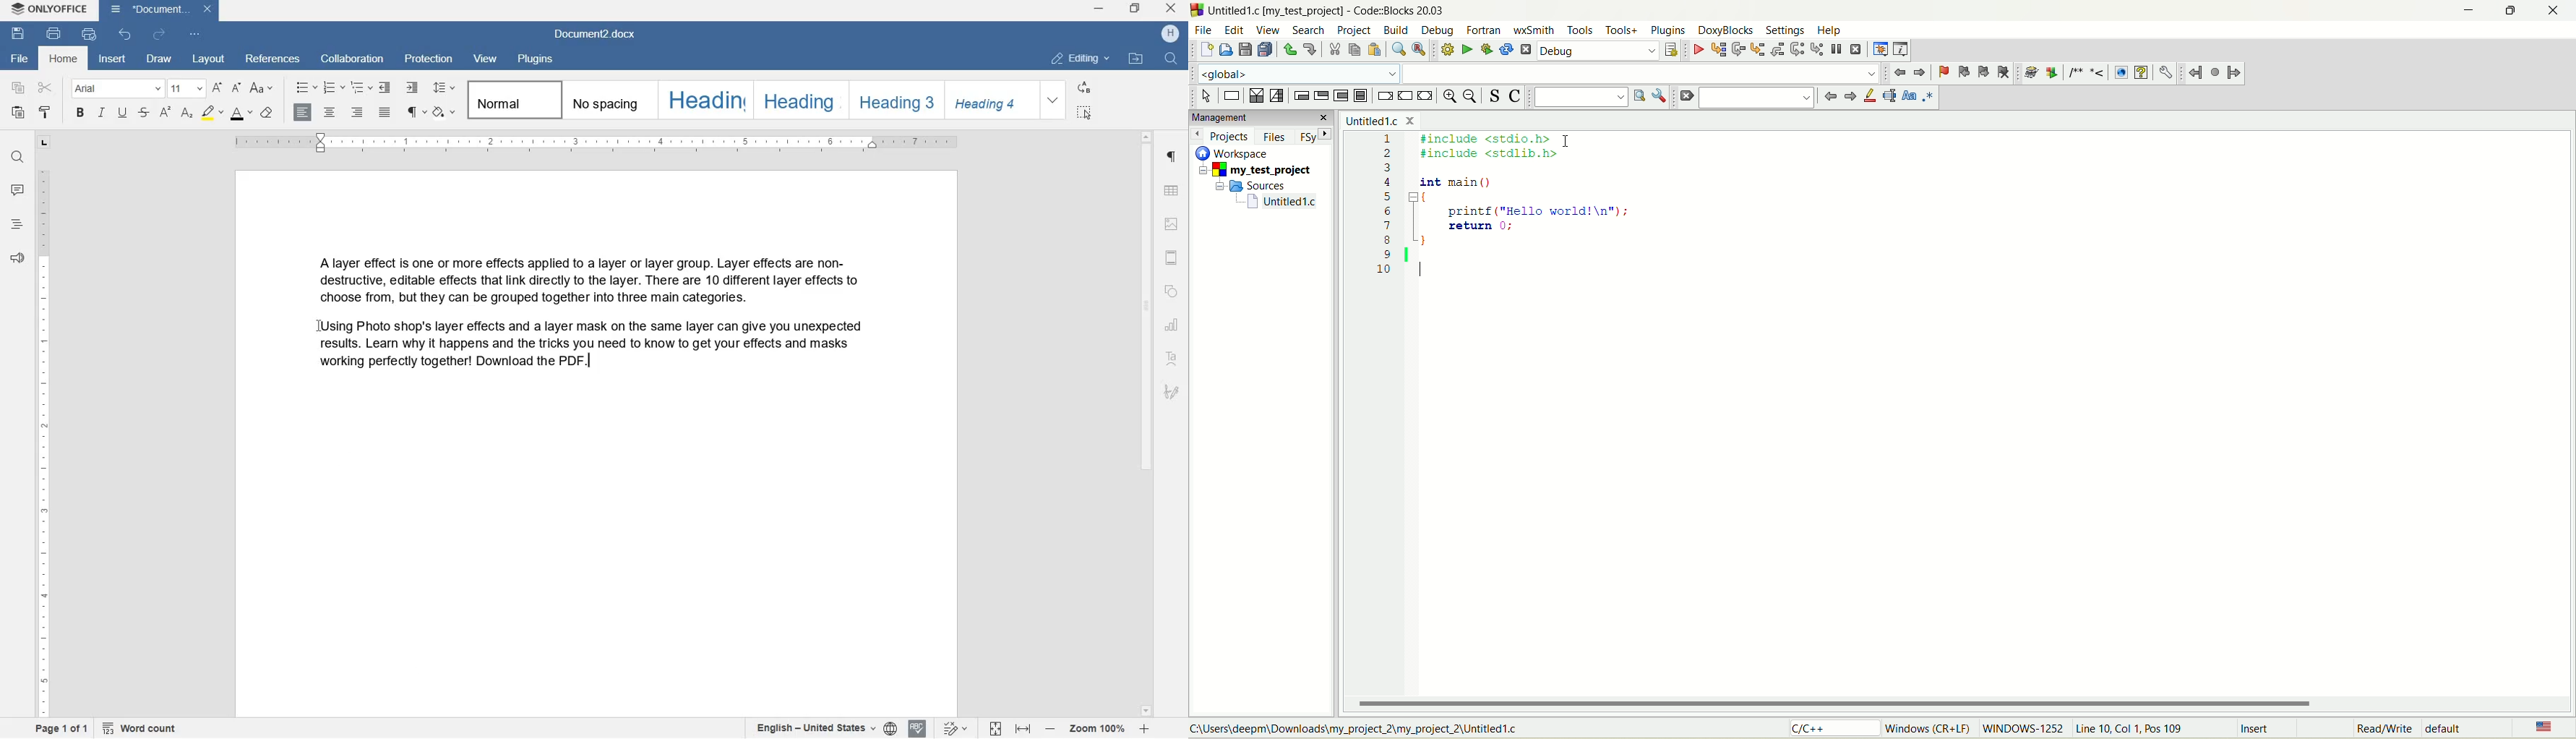 This screenshot has height=756, width=2576. I want to click on run doxywizard, so click(2032, 72).